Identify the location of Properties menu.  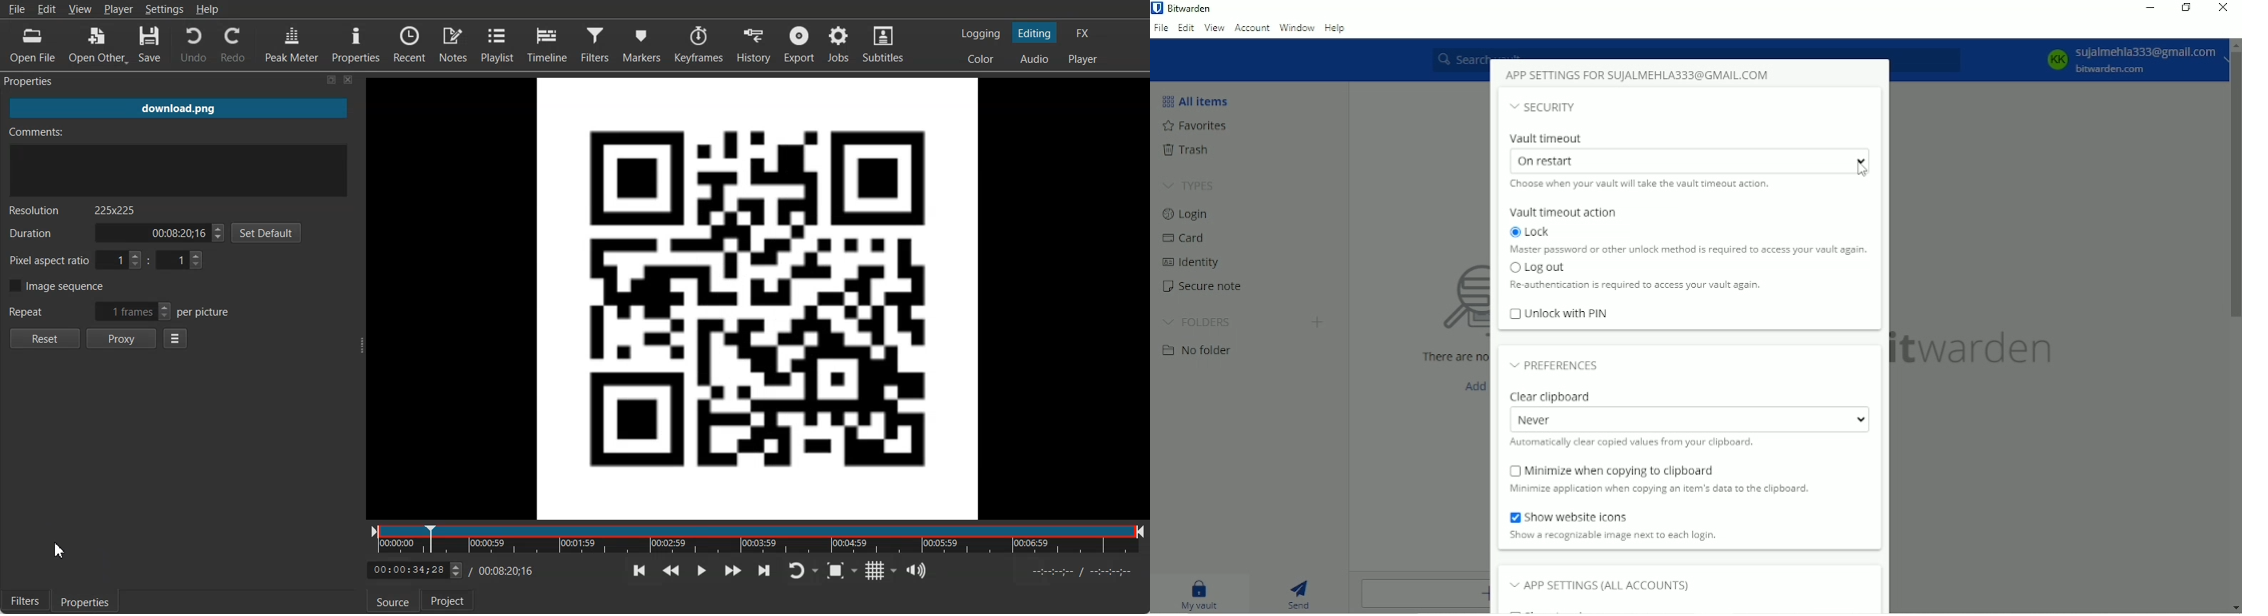
(176, 338).